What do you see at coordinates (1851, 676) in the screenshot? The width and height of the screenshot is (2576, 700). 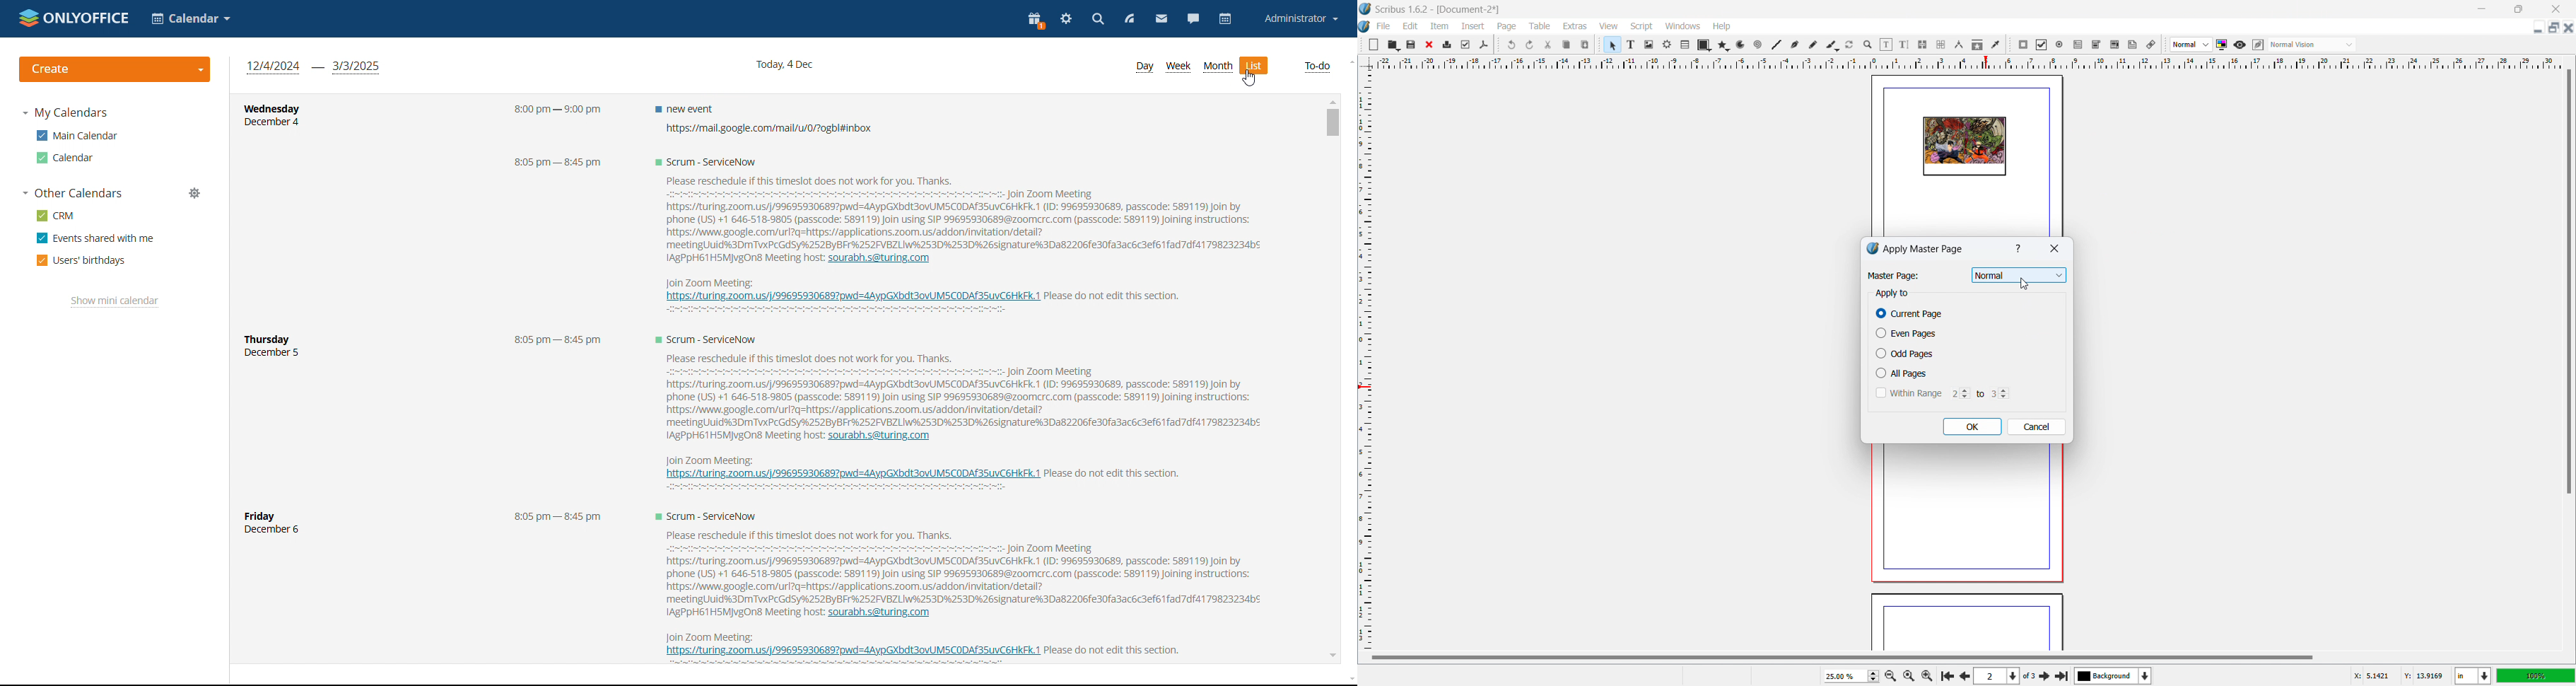 I see `zoom level` at bounding box center [1851, 676].